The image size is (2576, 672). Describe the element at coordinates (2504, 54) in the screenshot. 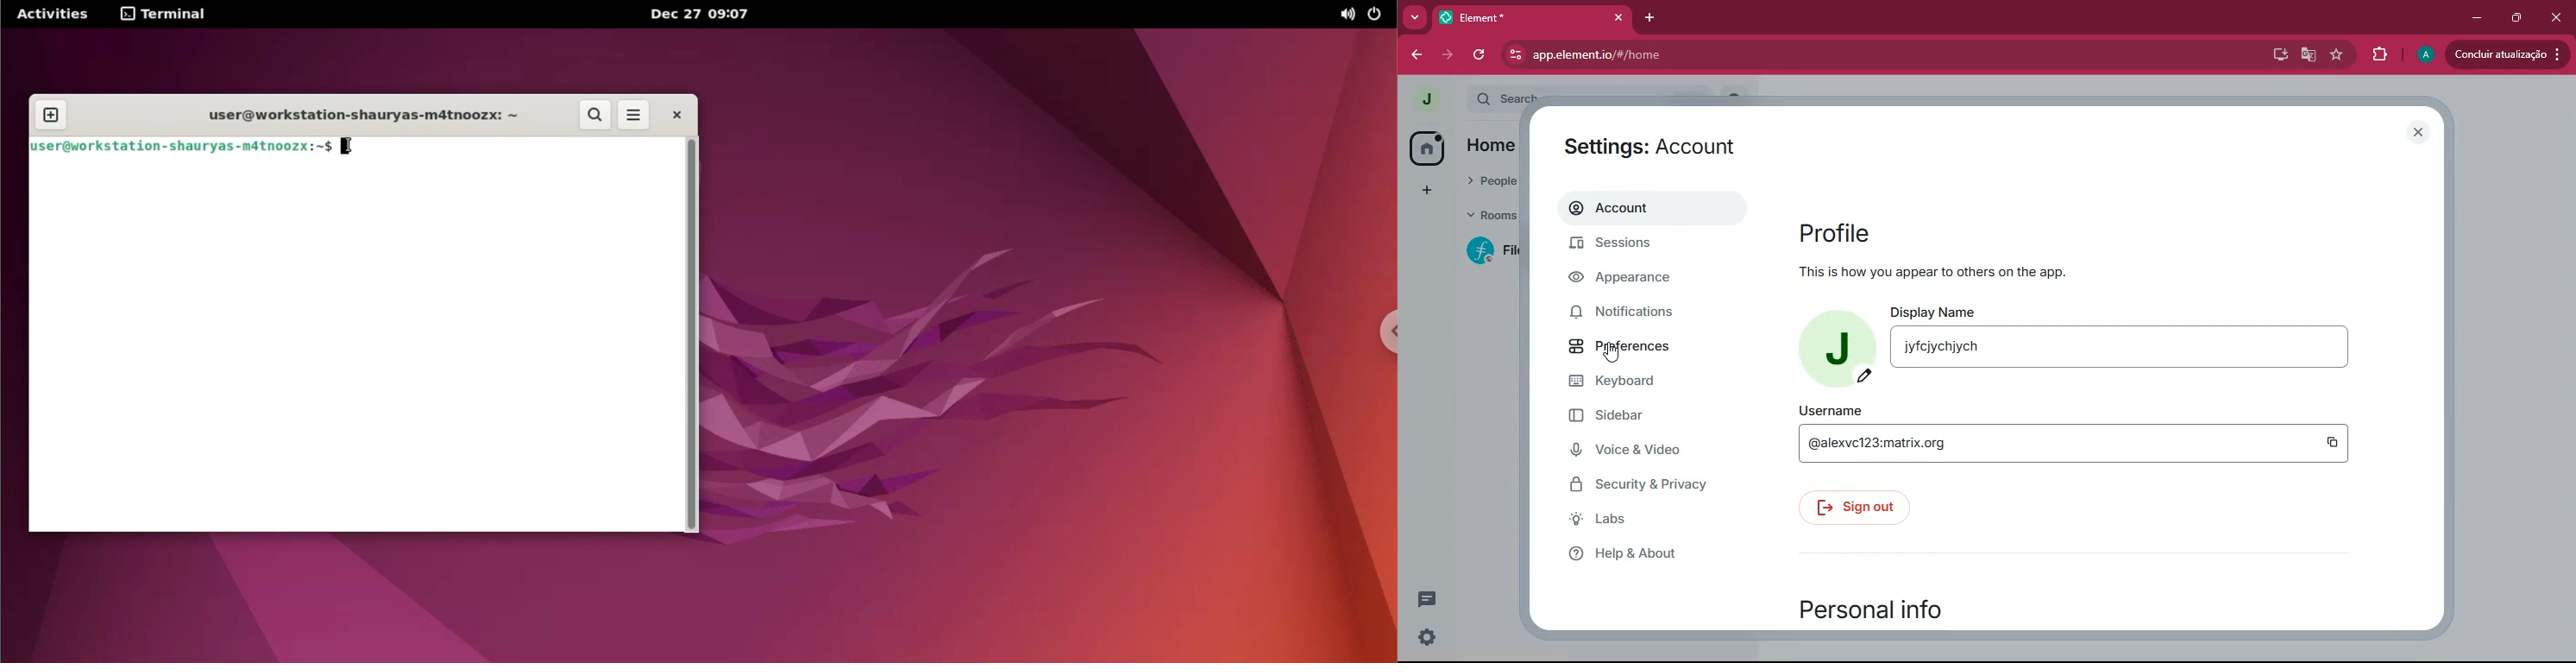

I see `update` at that location.